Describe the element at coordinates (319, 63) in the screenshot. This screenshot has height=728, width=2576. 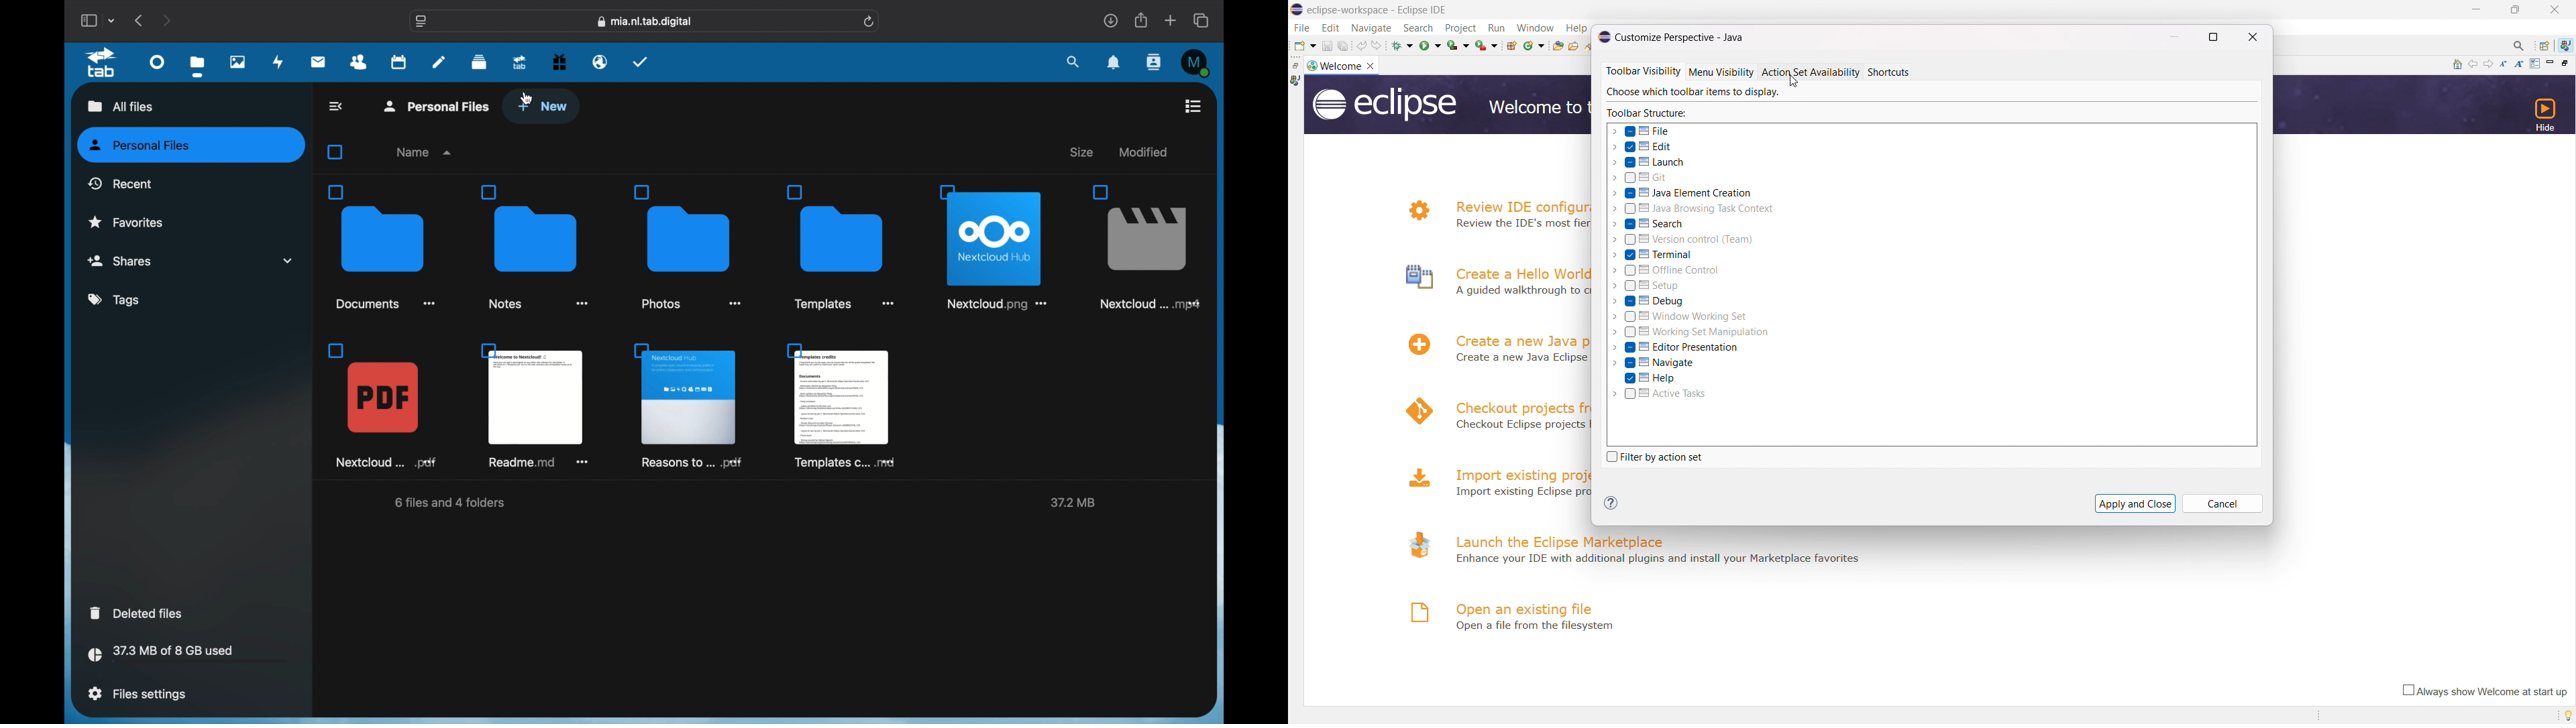
I see `mail` at that location.